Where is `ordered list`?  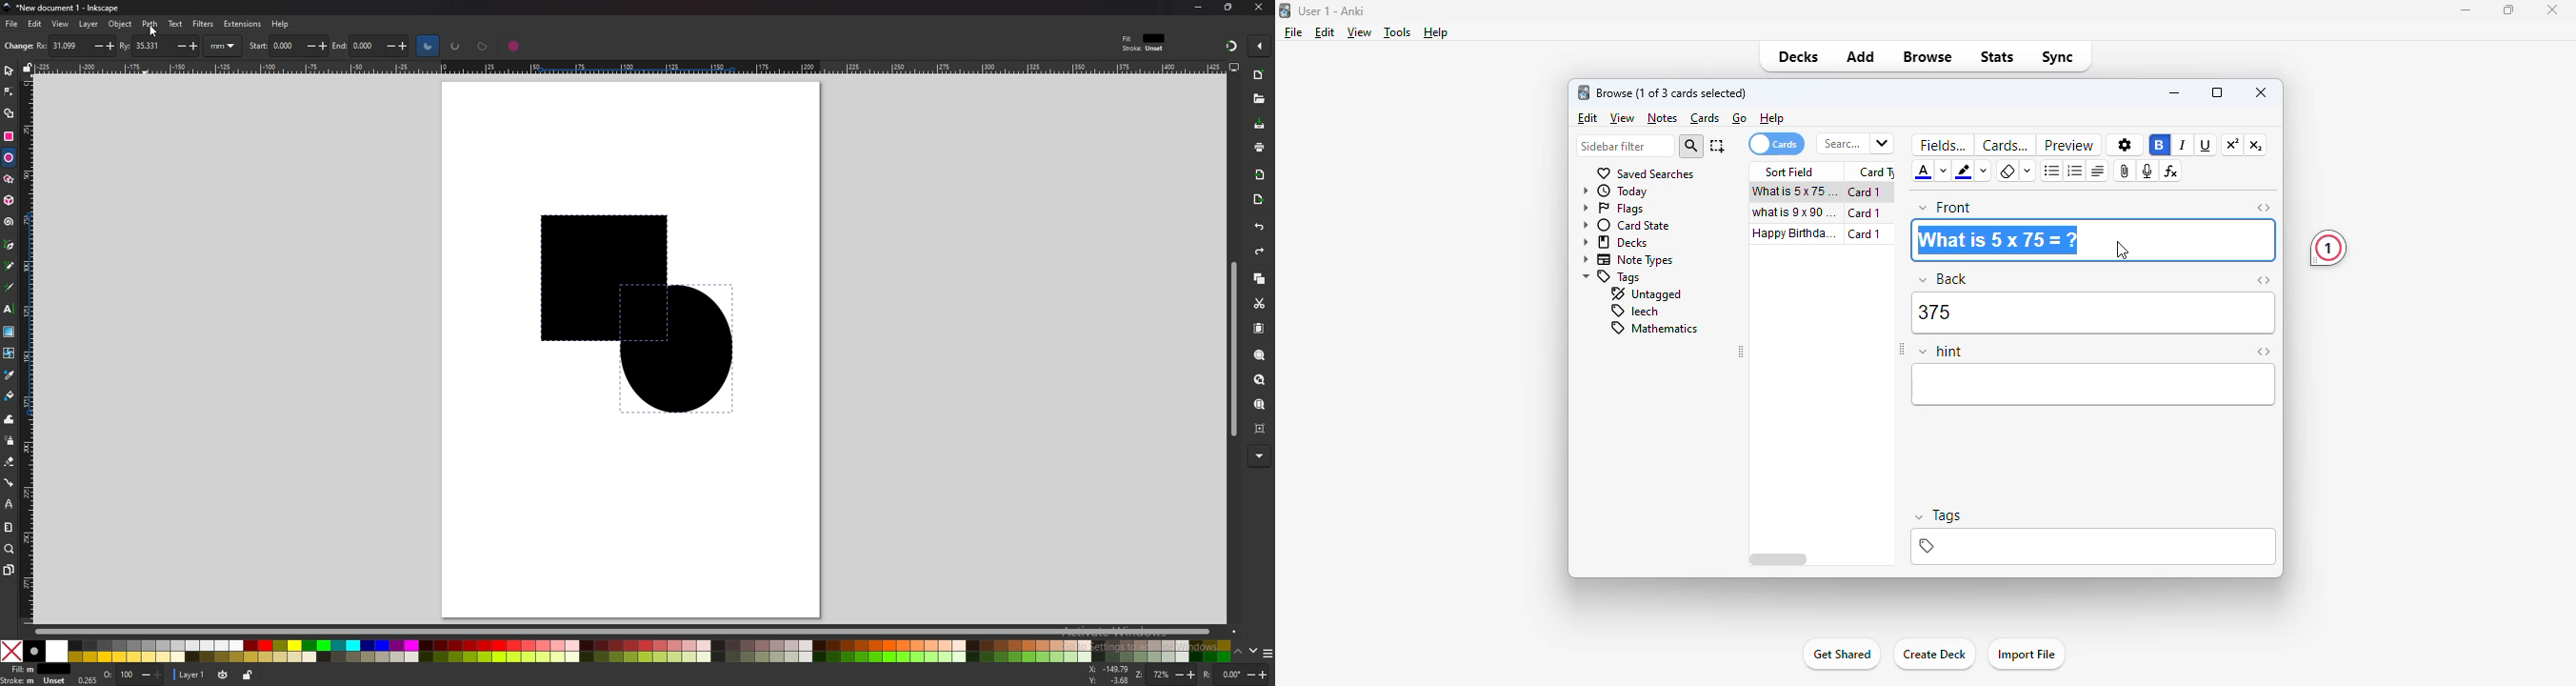
ordered list is located at coordinates (2074, 171).